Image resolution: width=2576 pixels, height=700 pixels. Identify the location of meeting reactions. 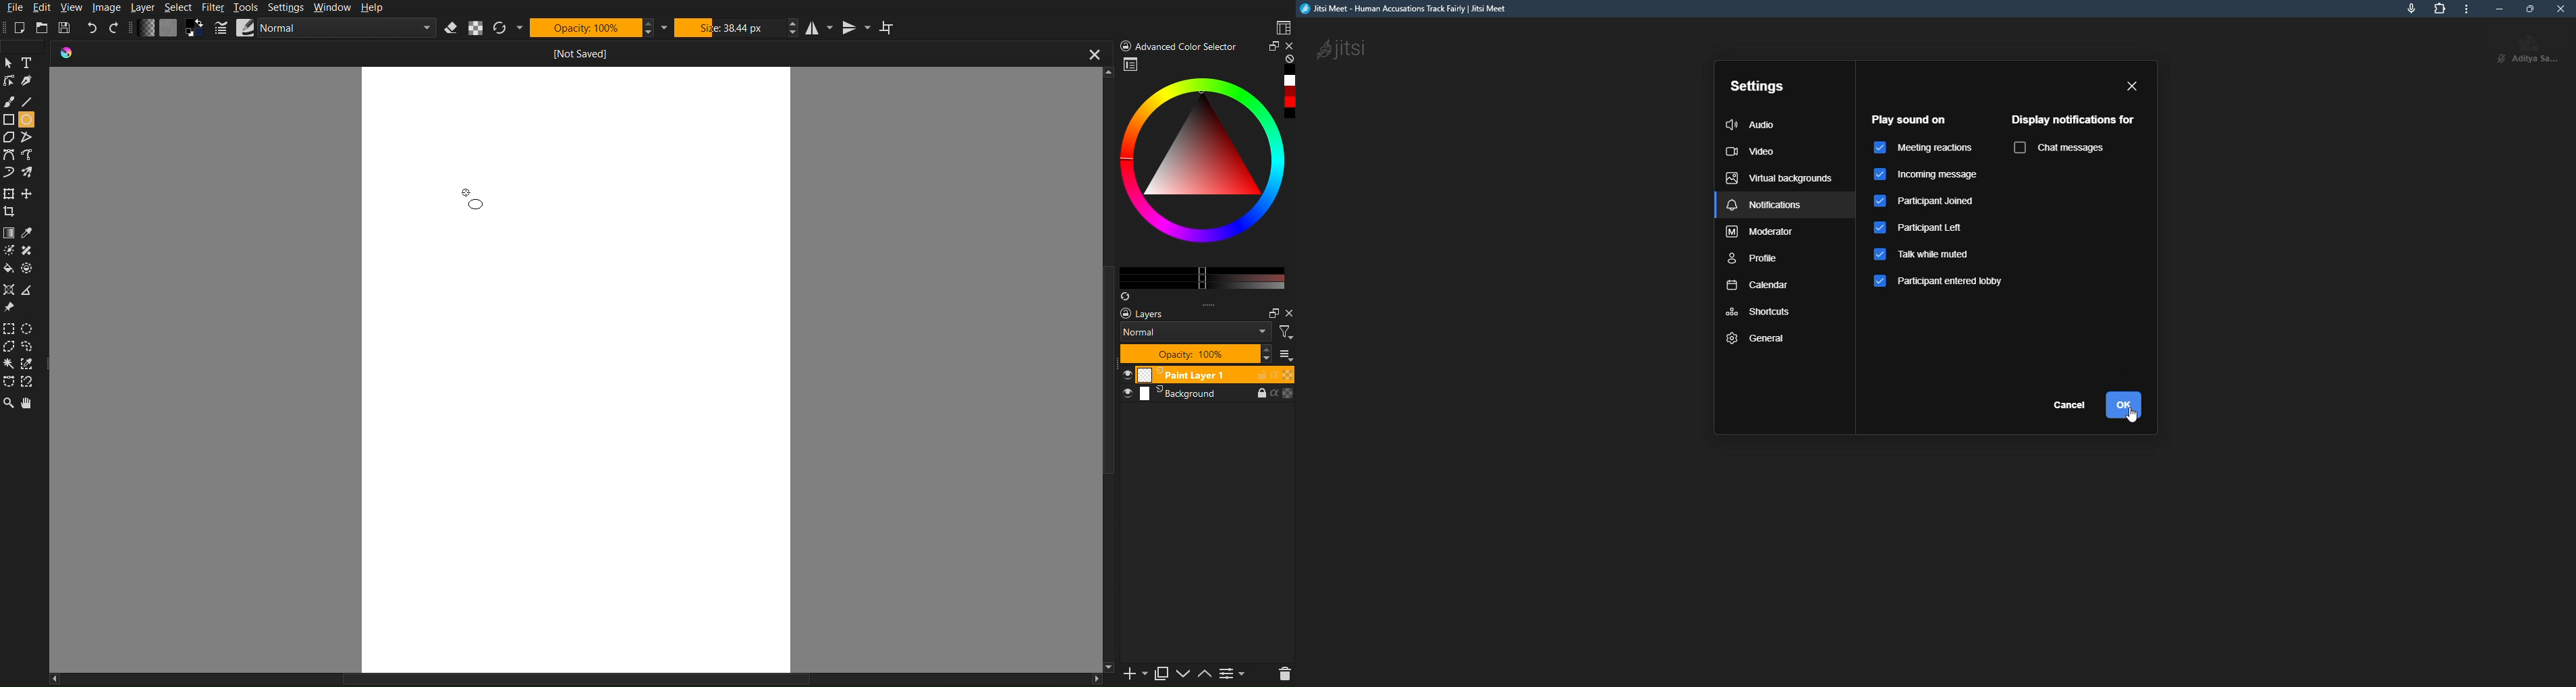
(1923, 149).